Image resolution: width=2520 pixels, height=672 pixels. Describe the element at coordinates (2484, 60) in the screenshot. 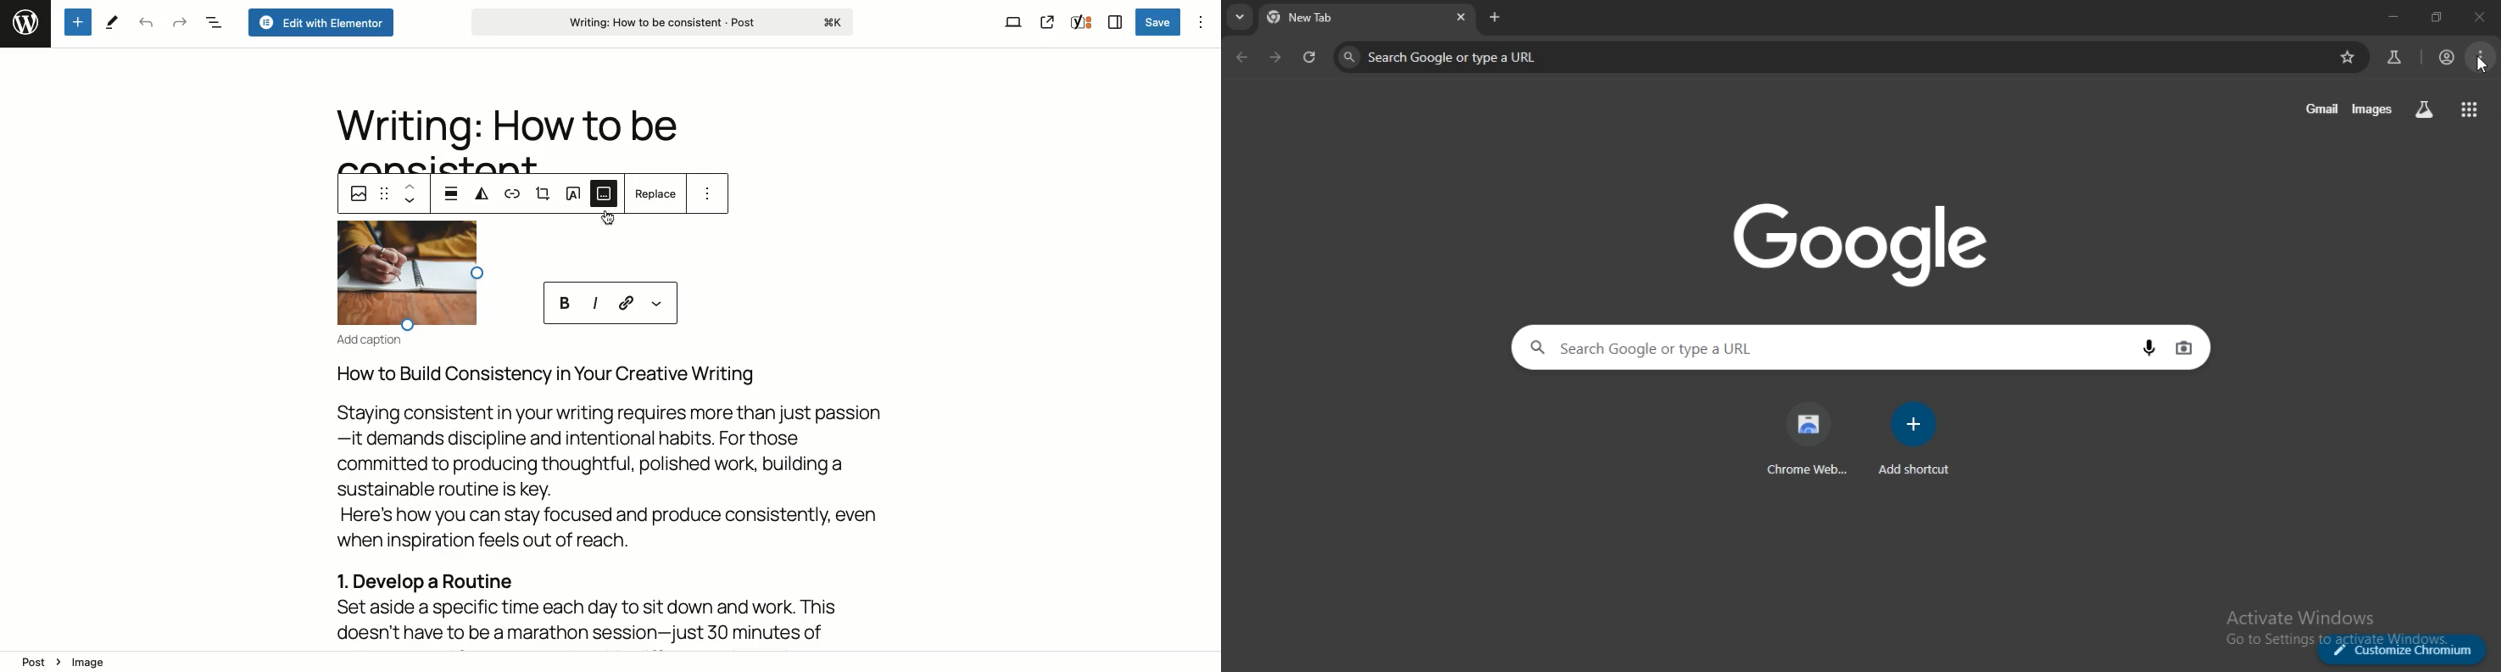

I see `menu` at that location.